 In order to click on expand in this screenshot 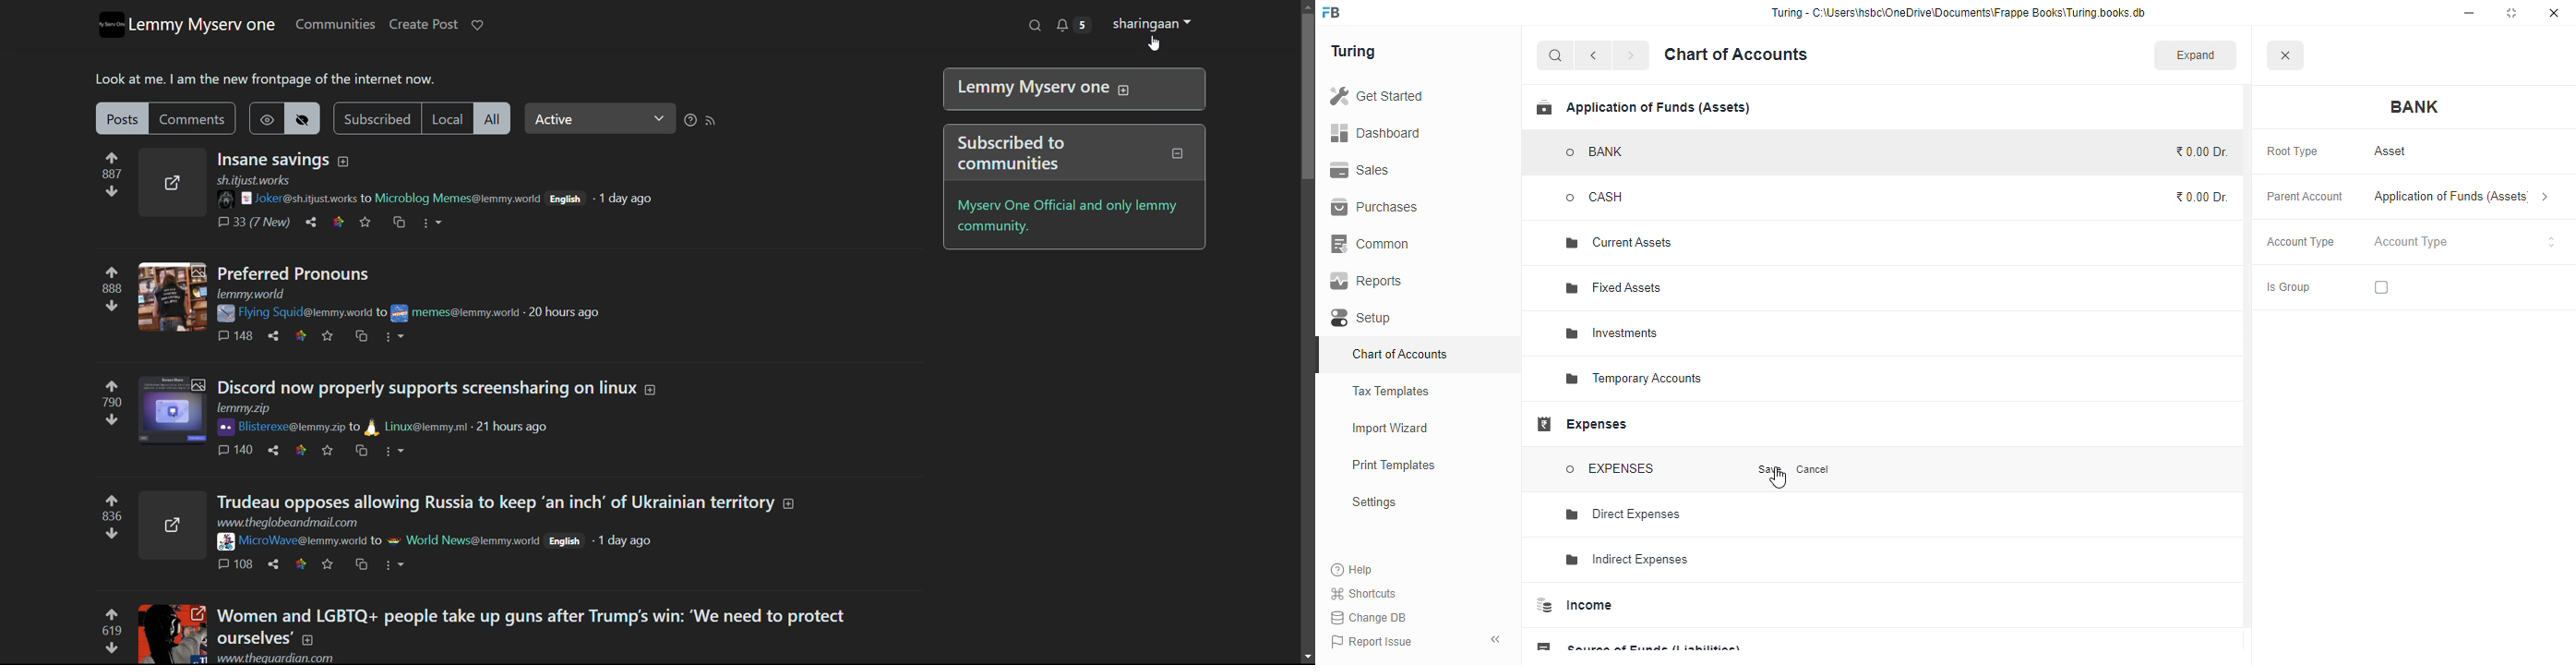, I will do `click(2196, 54)`.